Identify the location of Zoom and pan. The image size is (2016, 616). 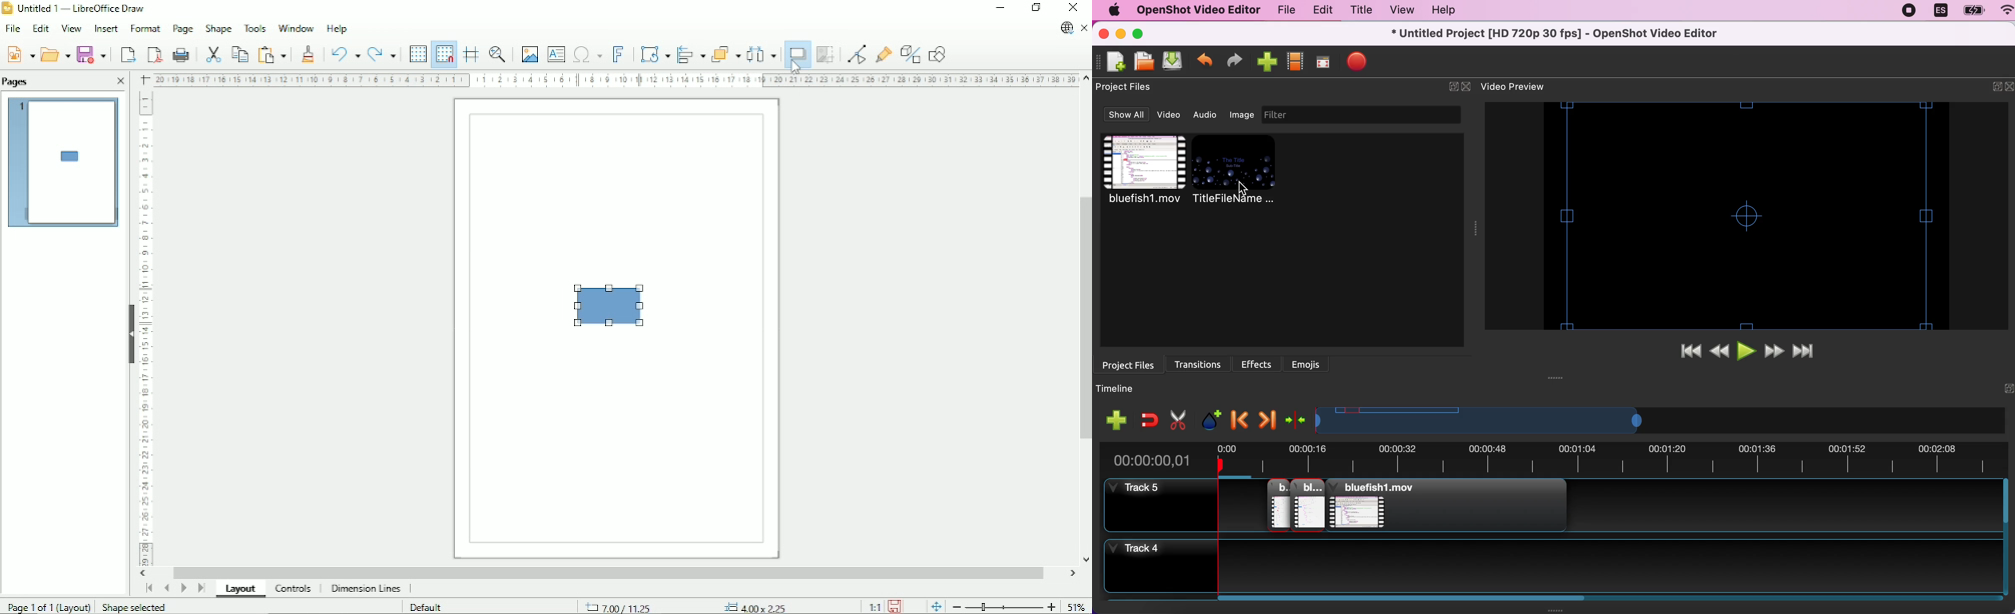
(497, 54).